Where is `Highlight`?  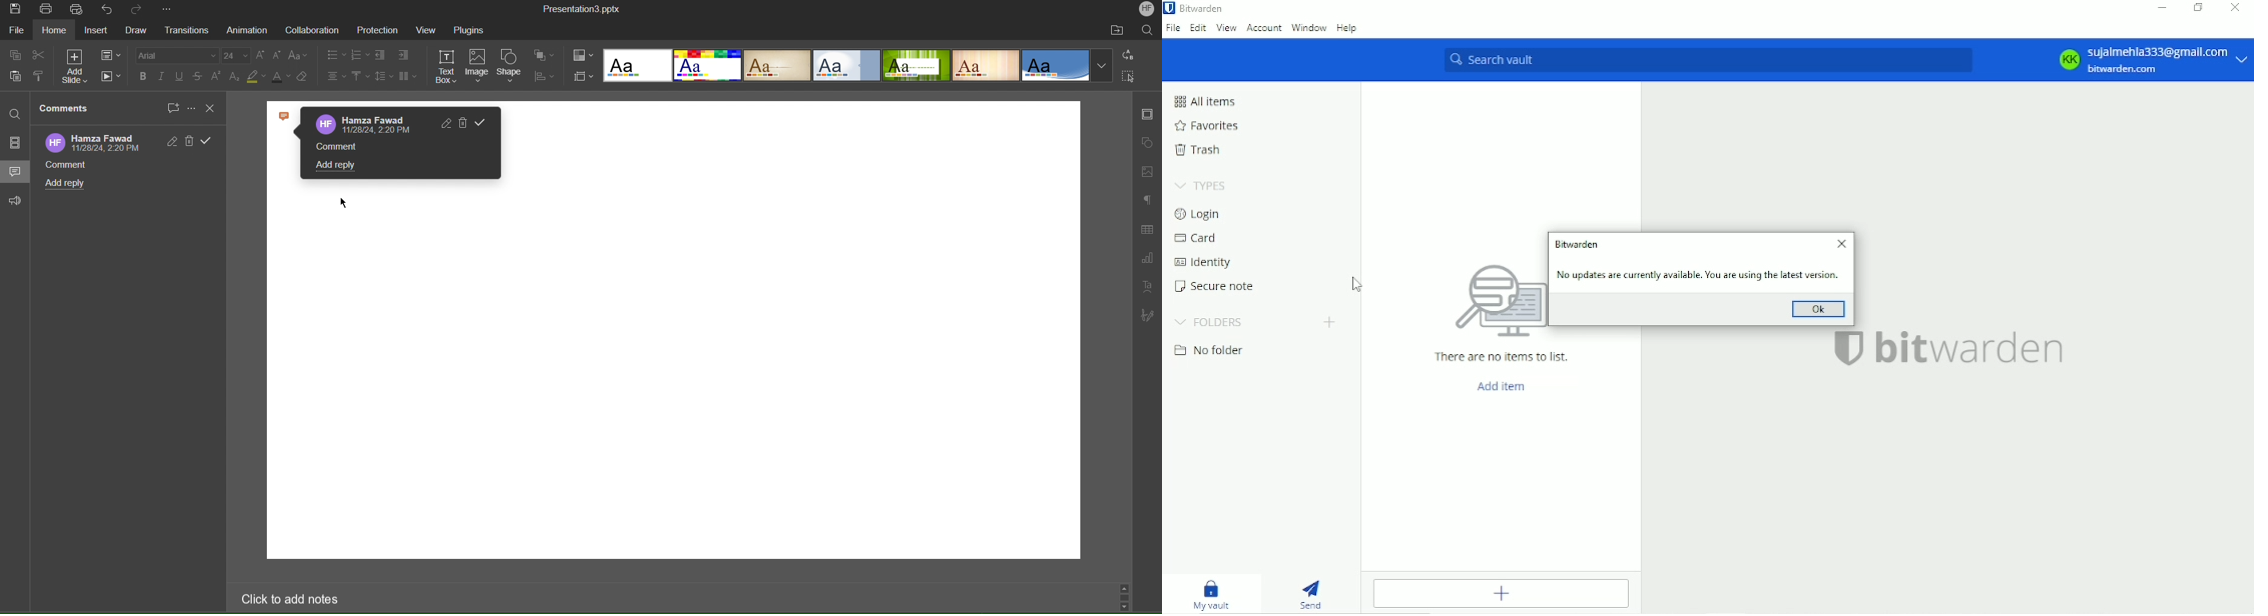 Highlight is located at coordinates (254, 78).